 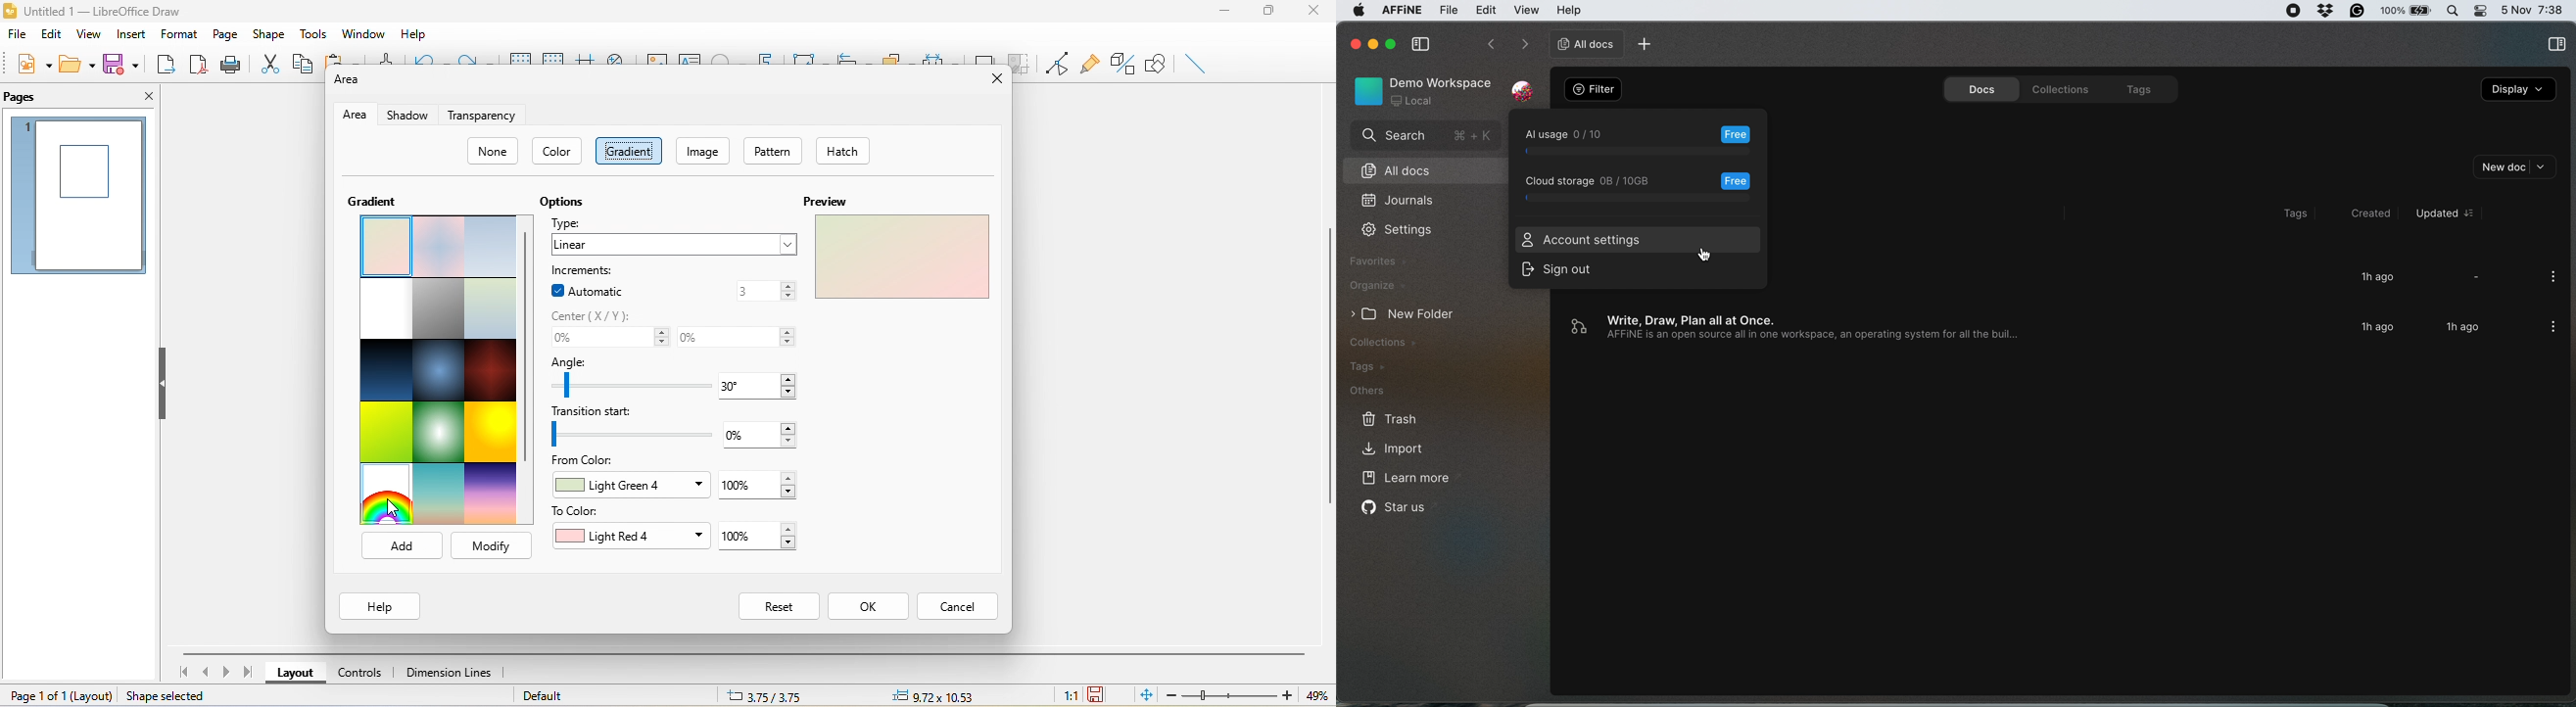 I want to click on toggle point edit mode, so click(x=1058, y=63).